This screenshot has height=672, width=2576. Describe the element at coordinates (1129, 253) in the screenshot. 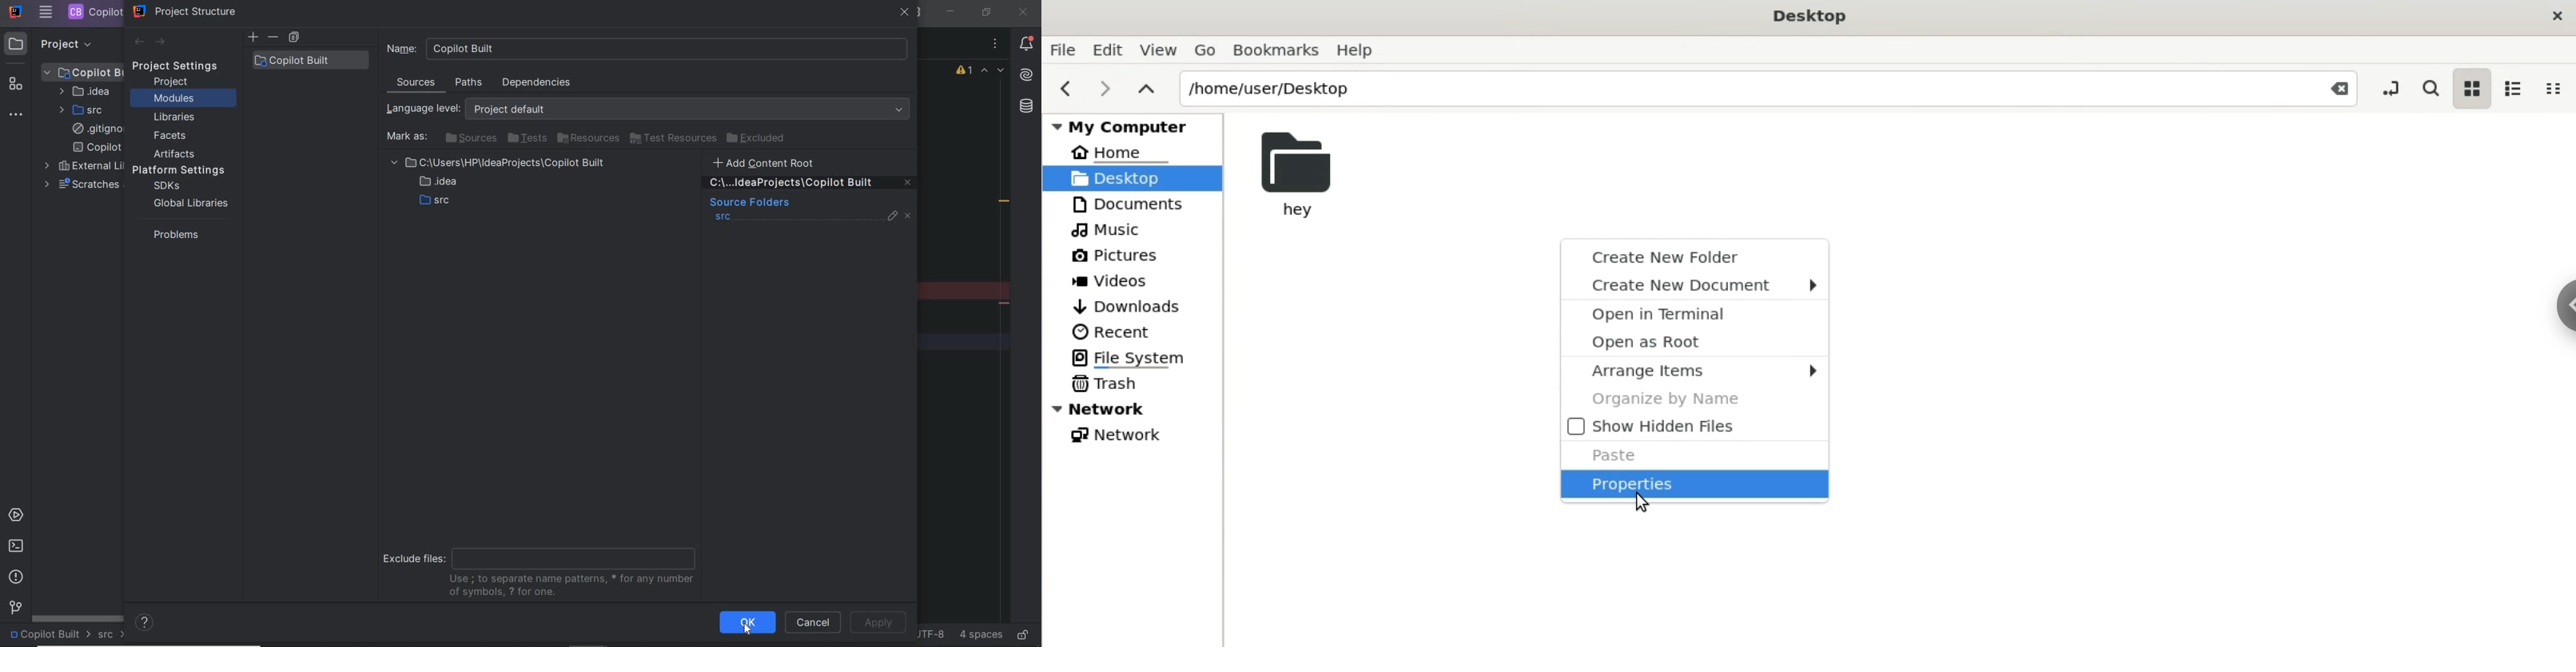

I see `pictures` at that location.